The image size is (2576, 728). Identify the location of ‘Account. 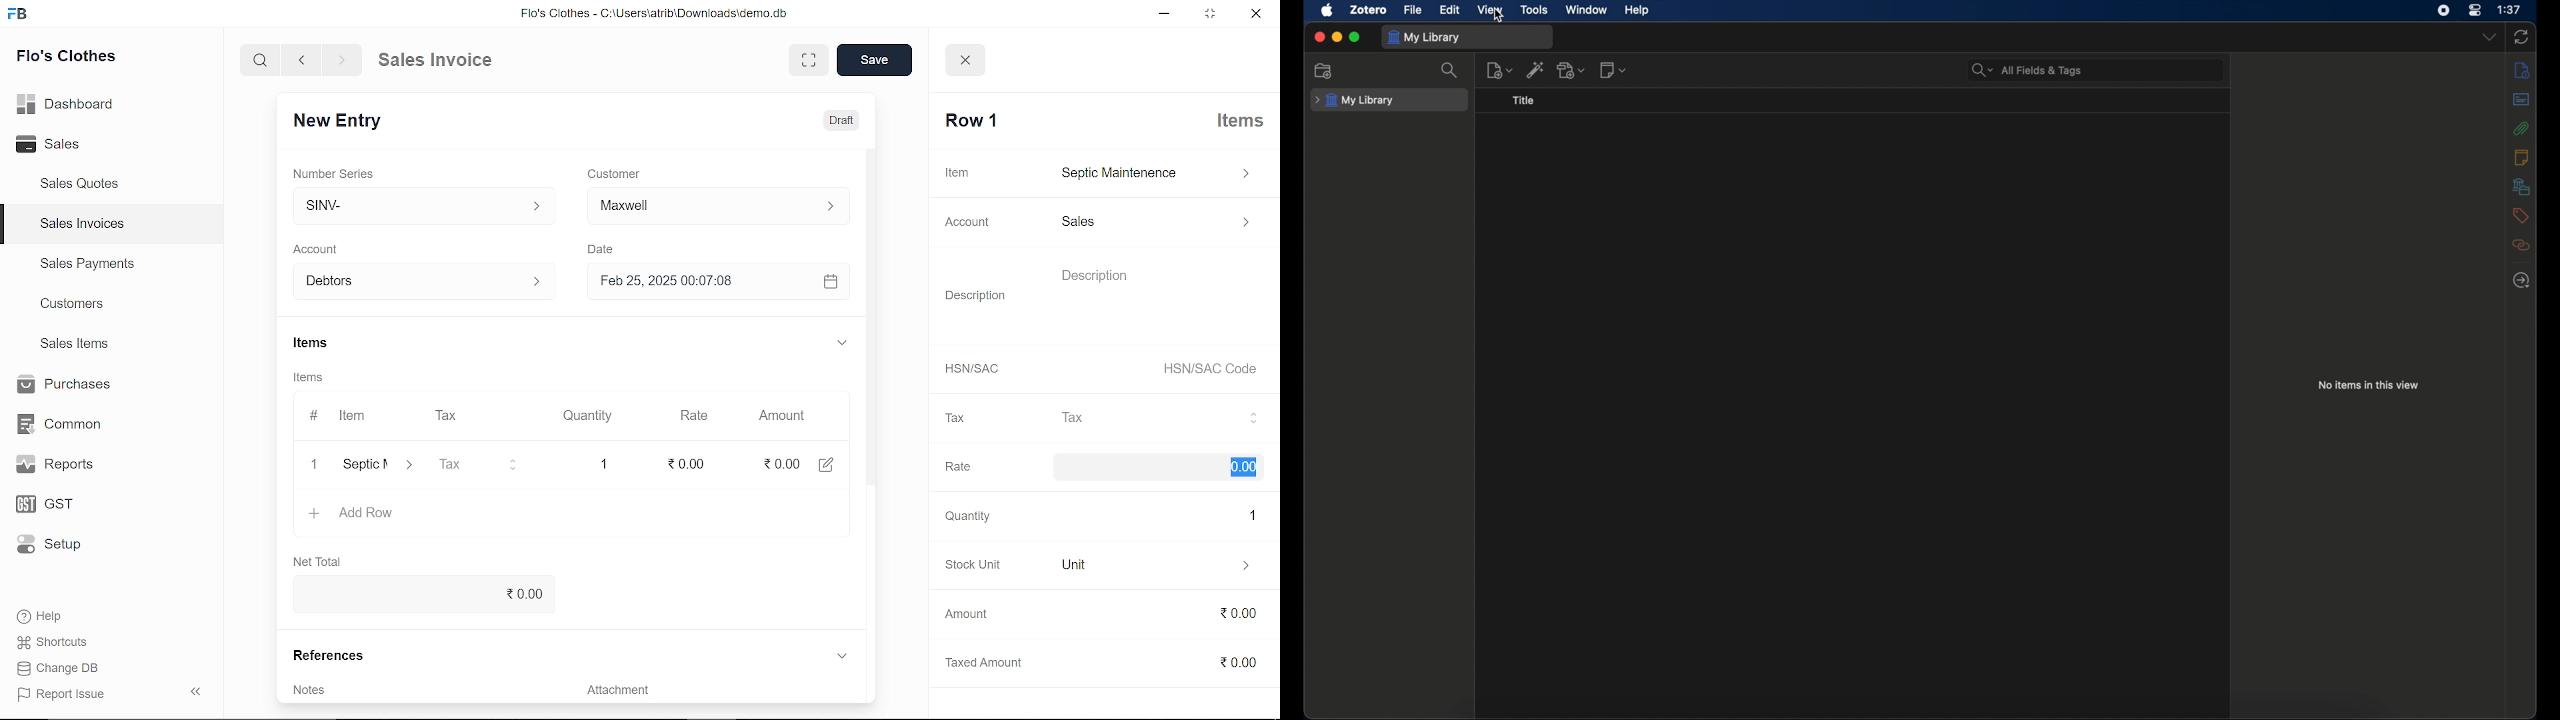
(326, 247).